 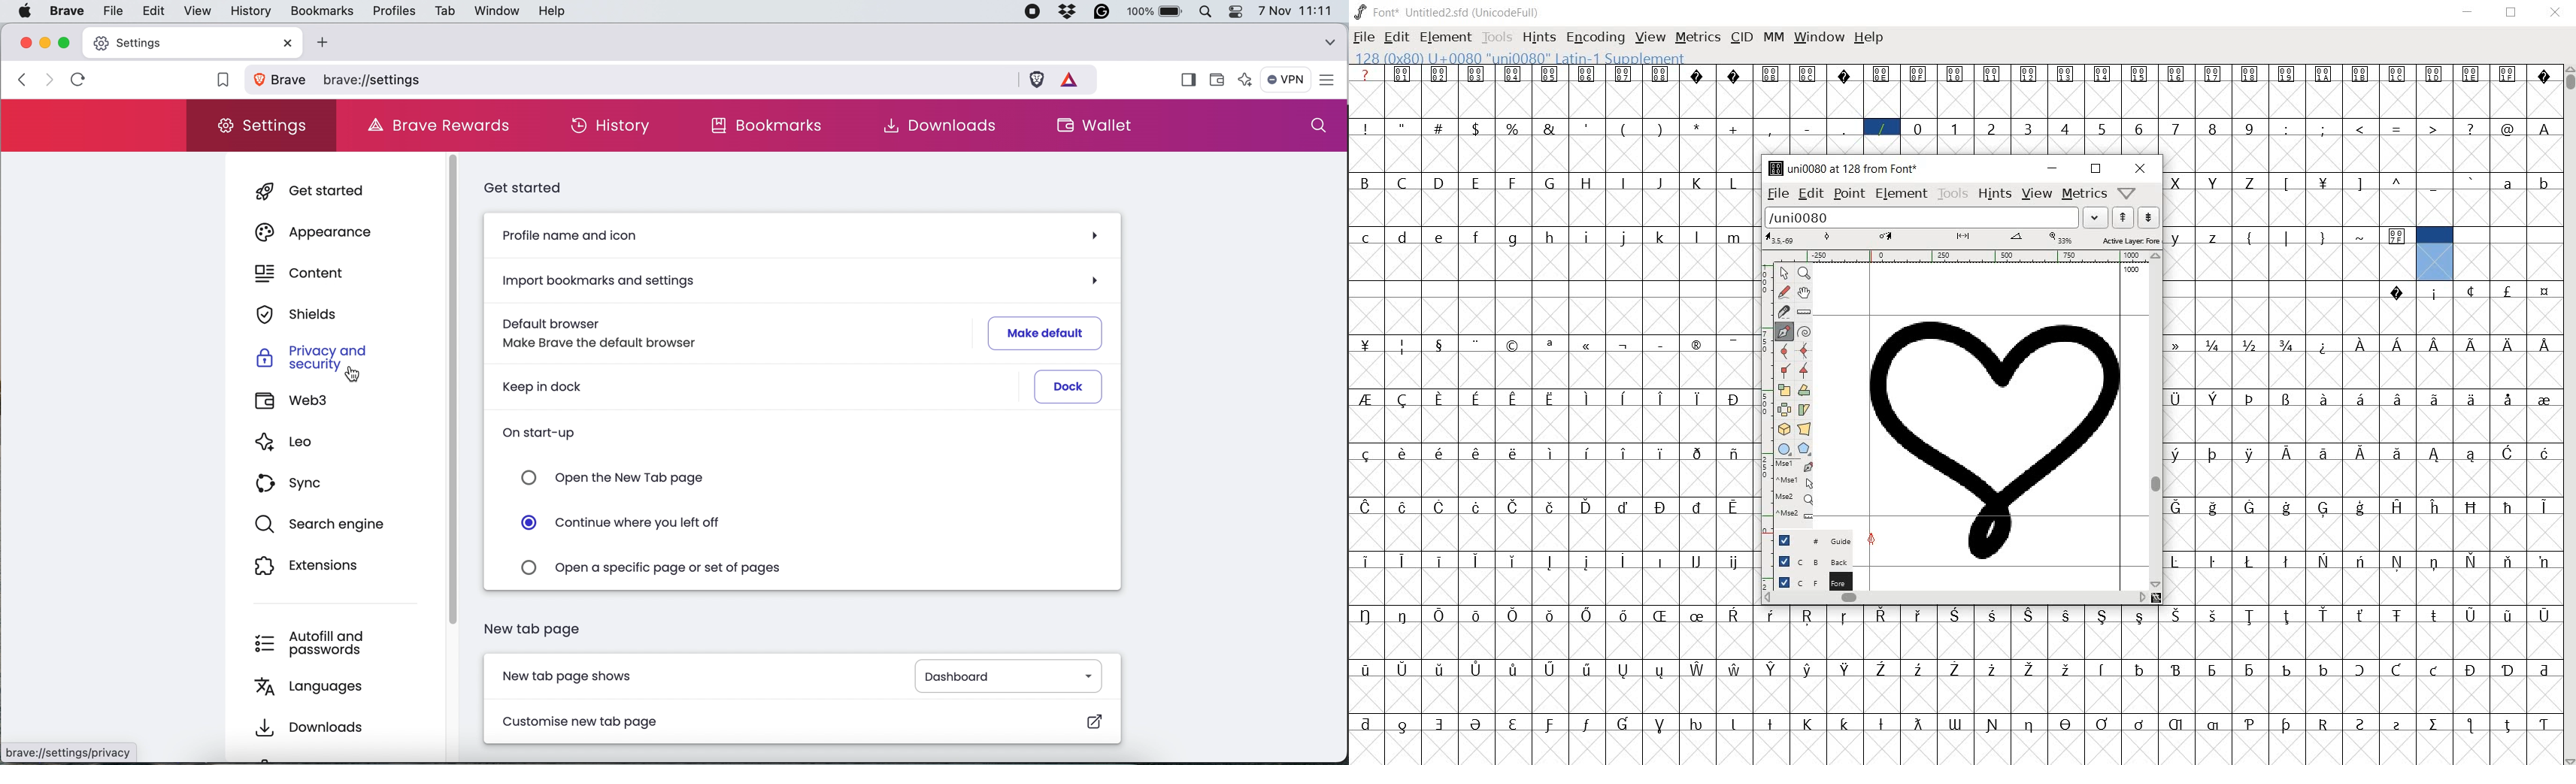 What do you see at coordinates (1662, 346) in the screenshot?
I see `glyph` at bounding box center [1662, 346].